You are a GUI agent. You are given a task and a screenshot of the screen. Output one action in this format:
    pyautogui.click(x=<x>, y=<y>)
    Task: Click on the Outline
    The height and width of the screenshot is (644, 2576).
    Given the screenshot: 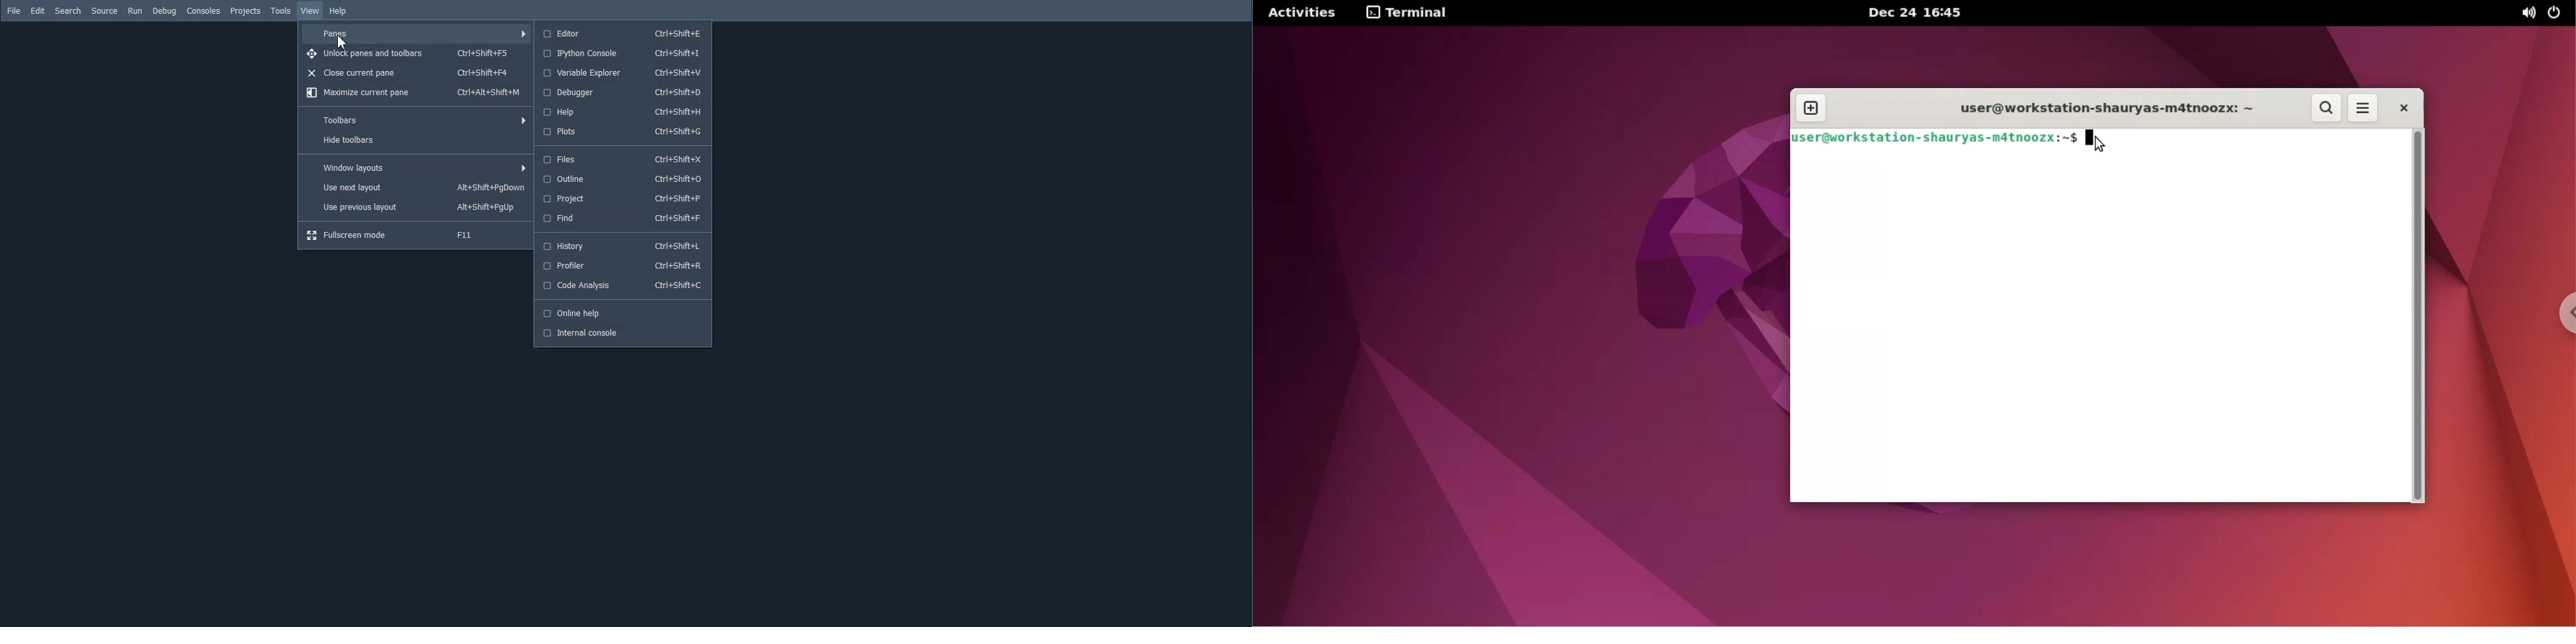 What is the action you would take?
    pyautogui.click(x=621, y=179)
    